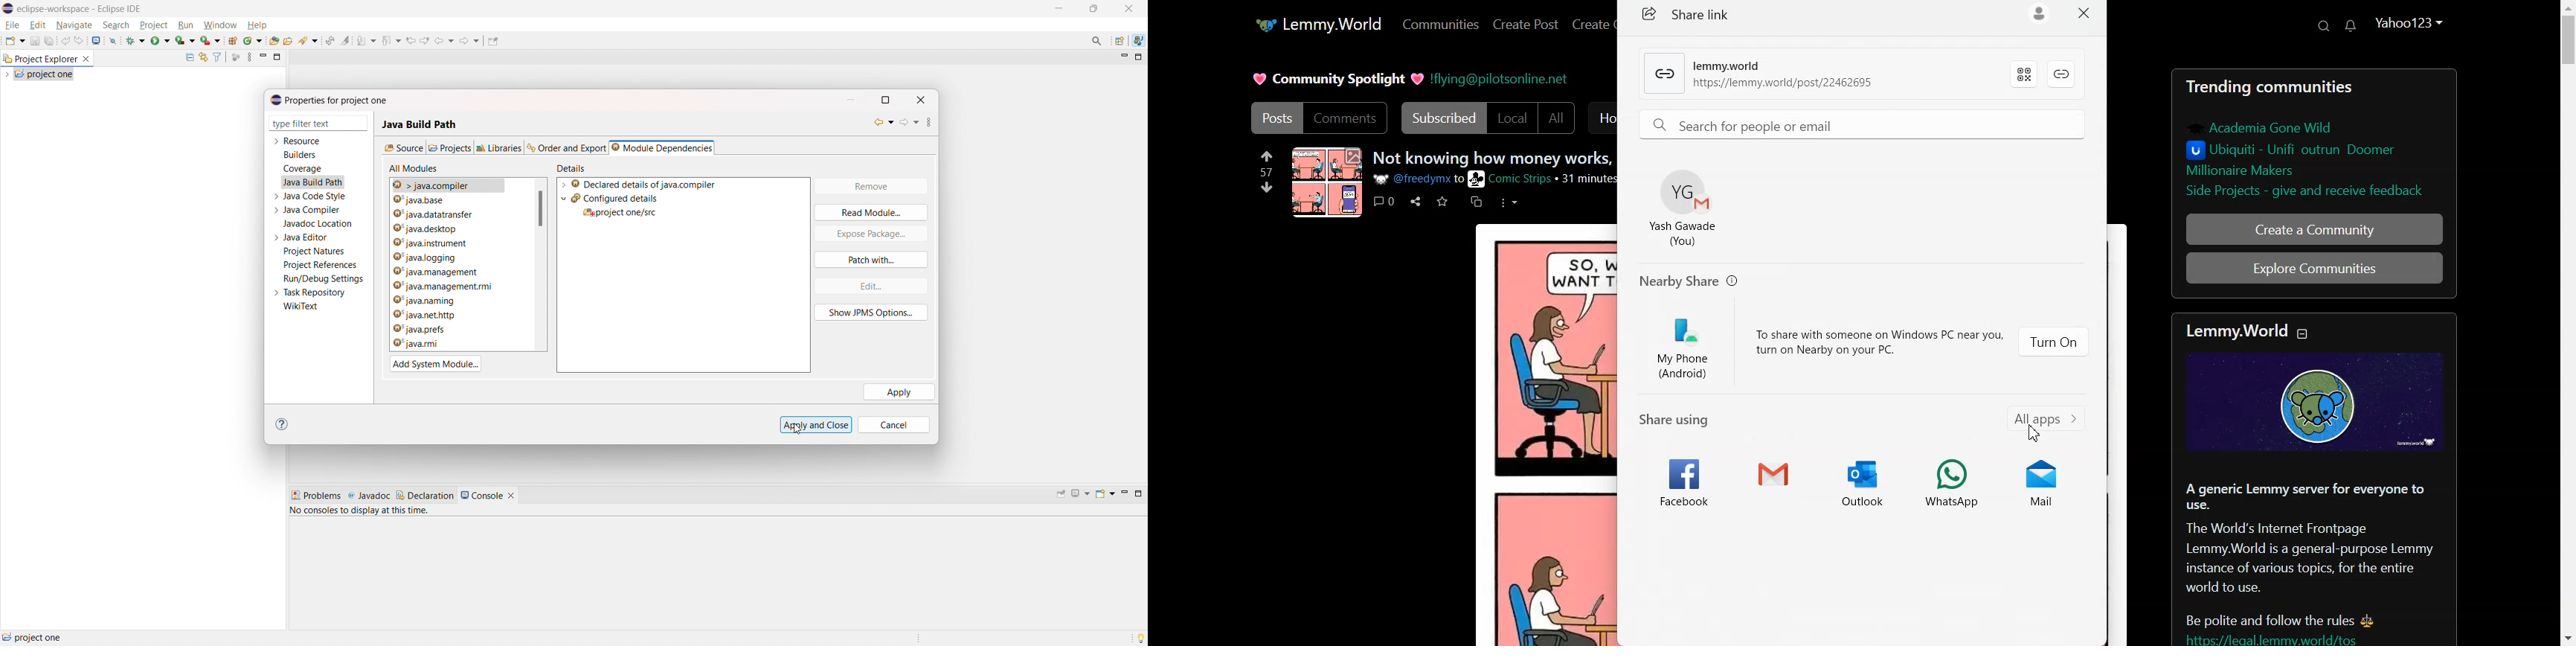 The height and width of the screenshot is (672, 2576). What do you see at coordinates (2023, 74) in the screenshot?
I see `QR code` at bounding box center [2023, 74].